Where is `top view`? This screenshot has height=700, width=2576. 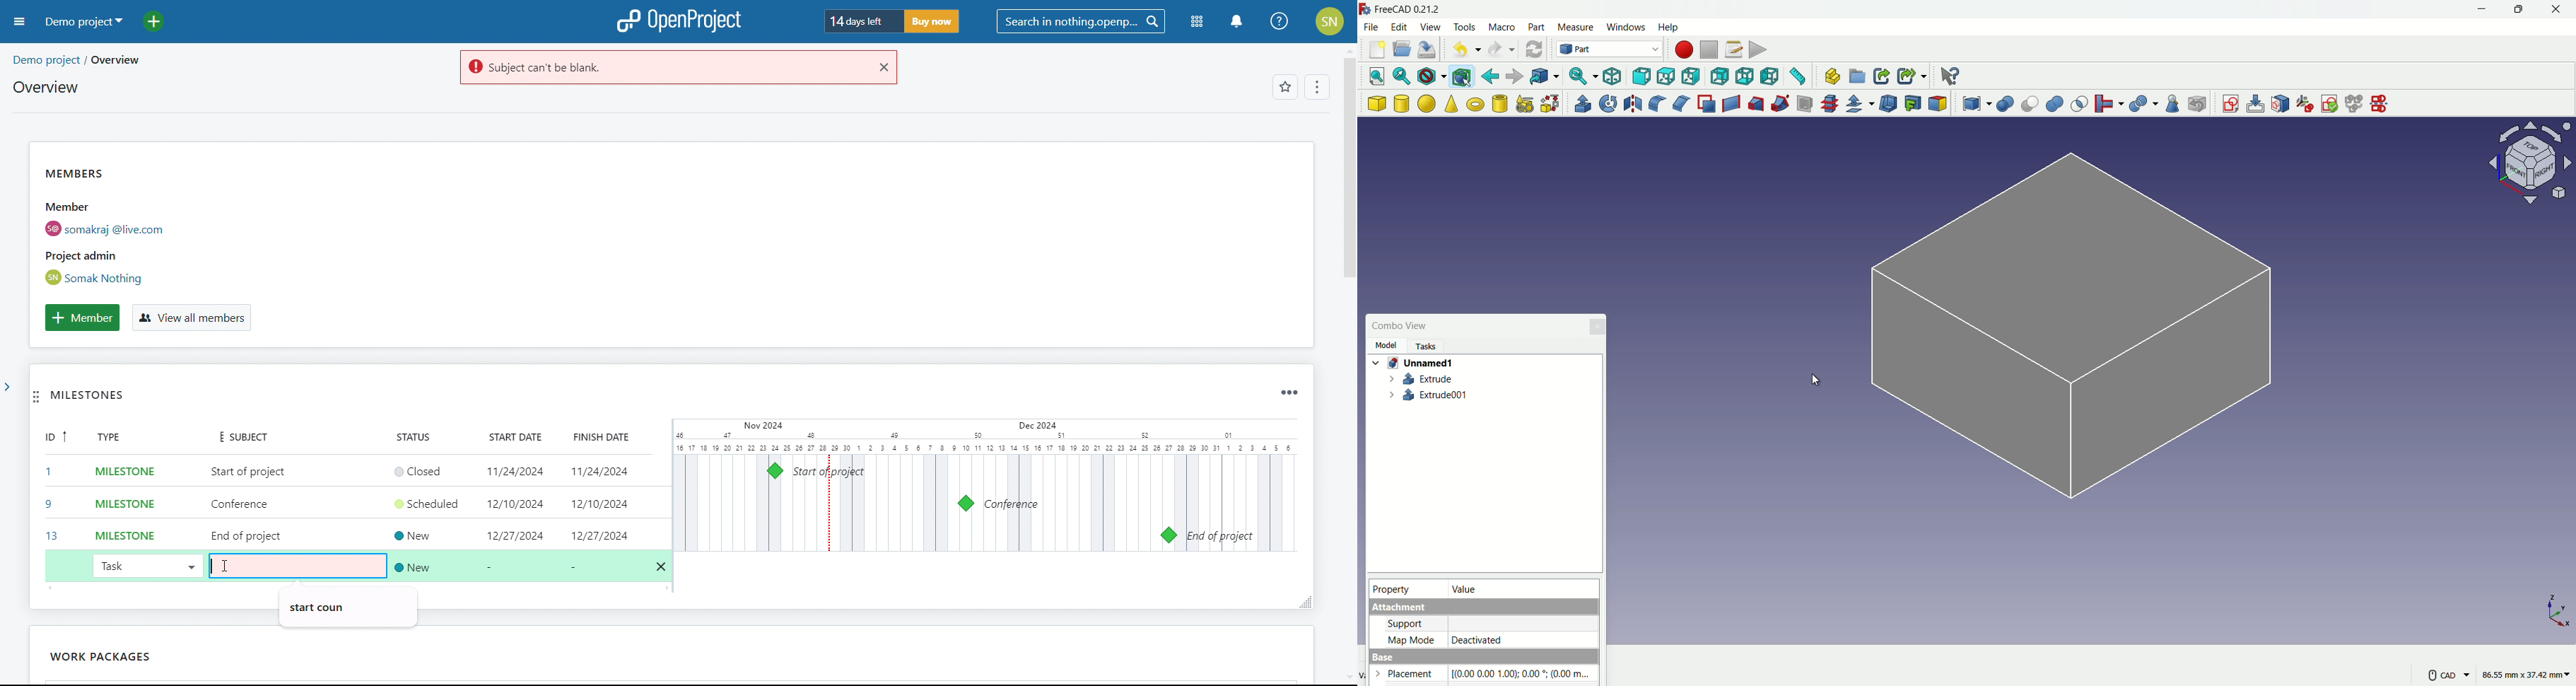
top view is located at coordinates (1665, 76).